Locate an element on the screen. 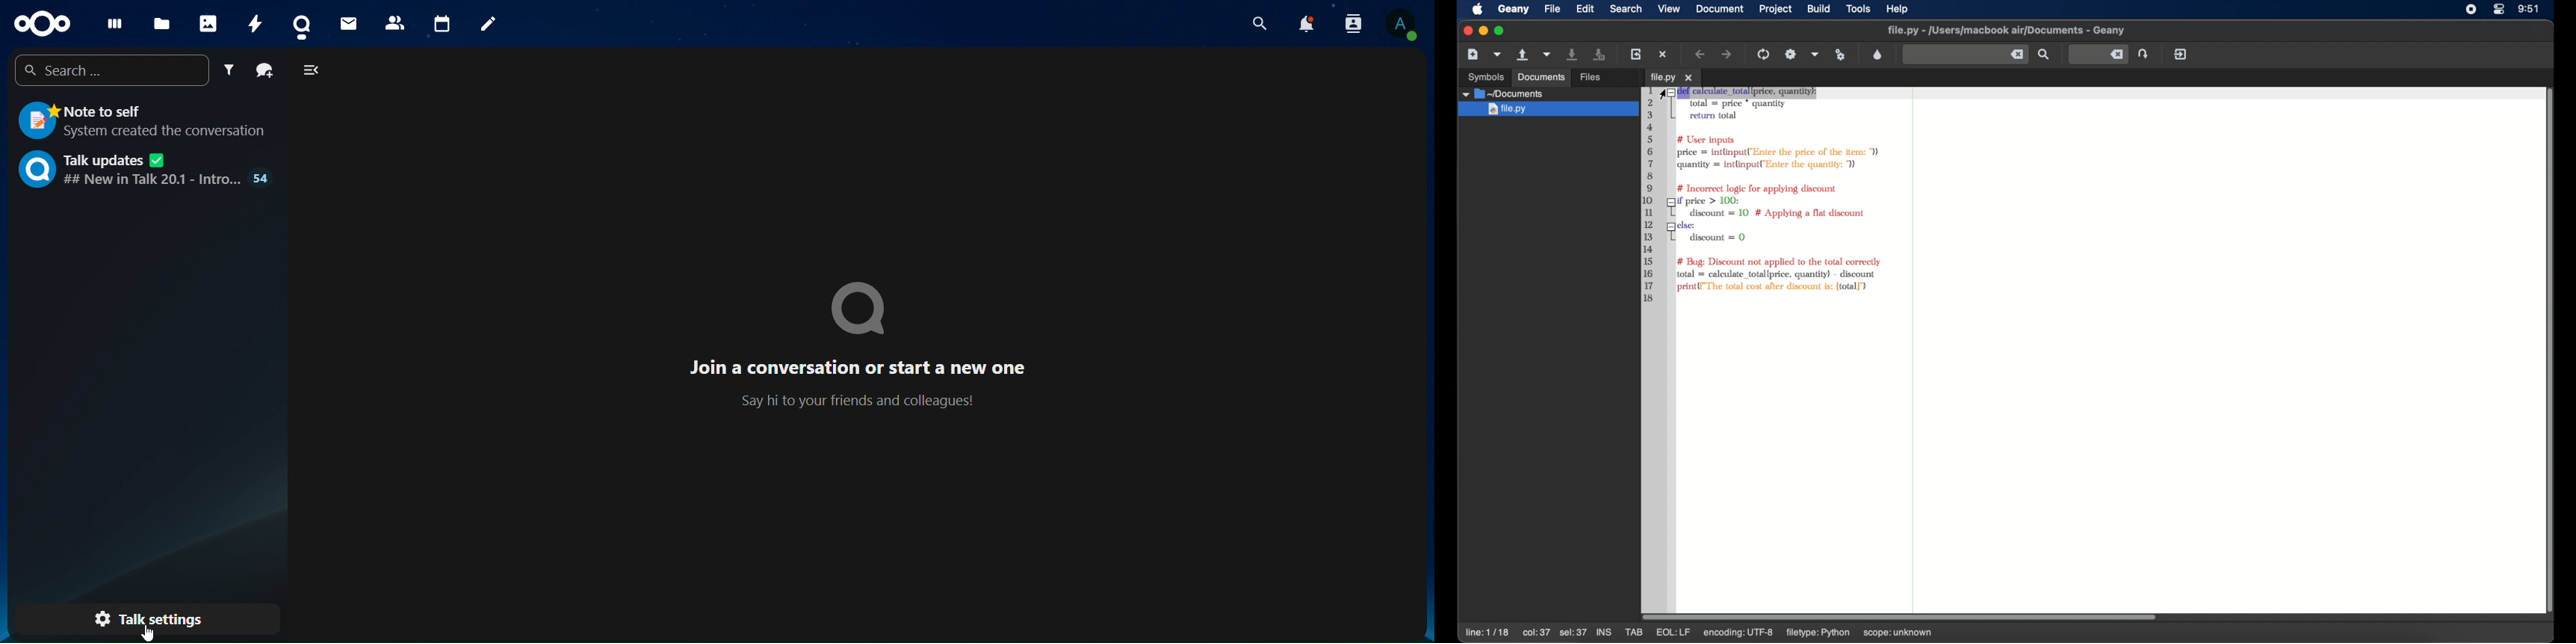 This screenshot has width=2576, height=644. Talk logo is located at coordinates (863, 309).